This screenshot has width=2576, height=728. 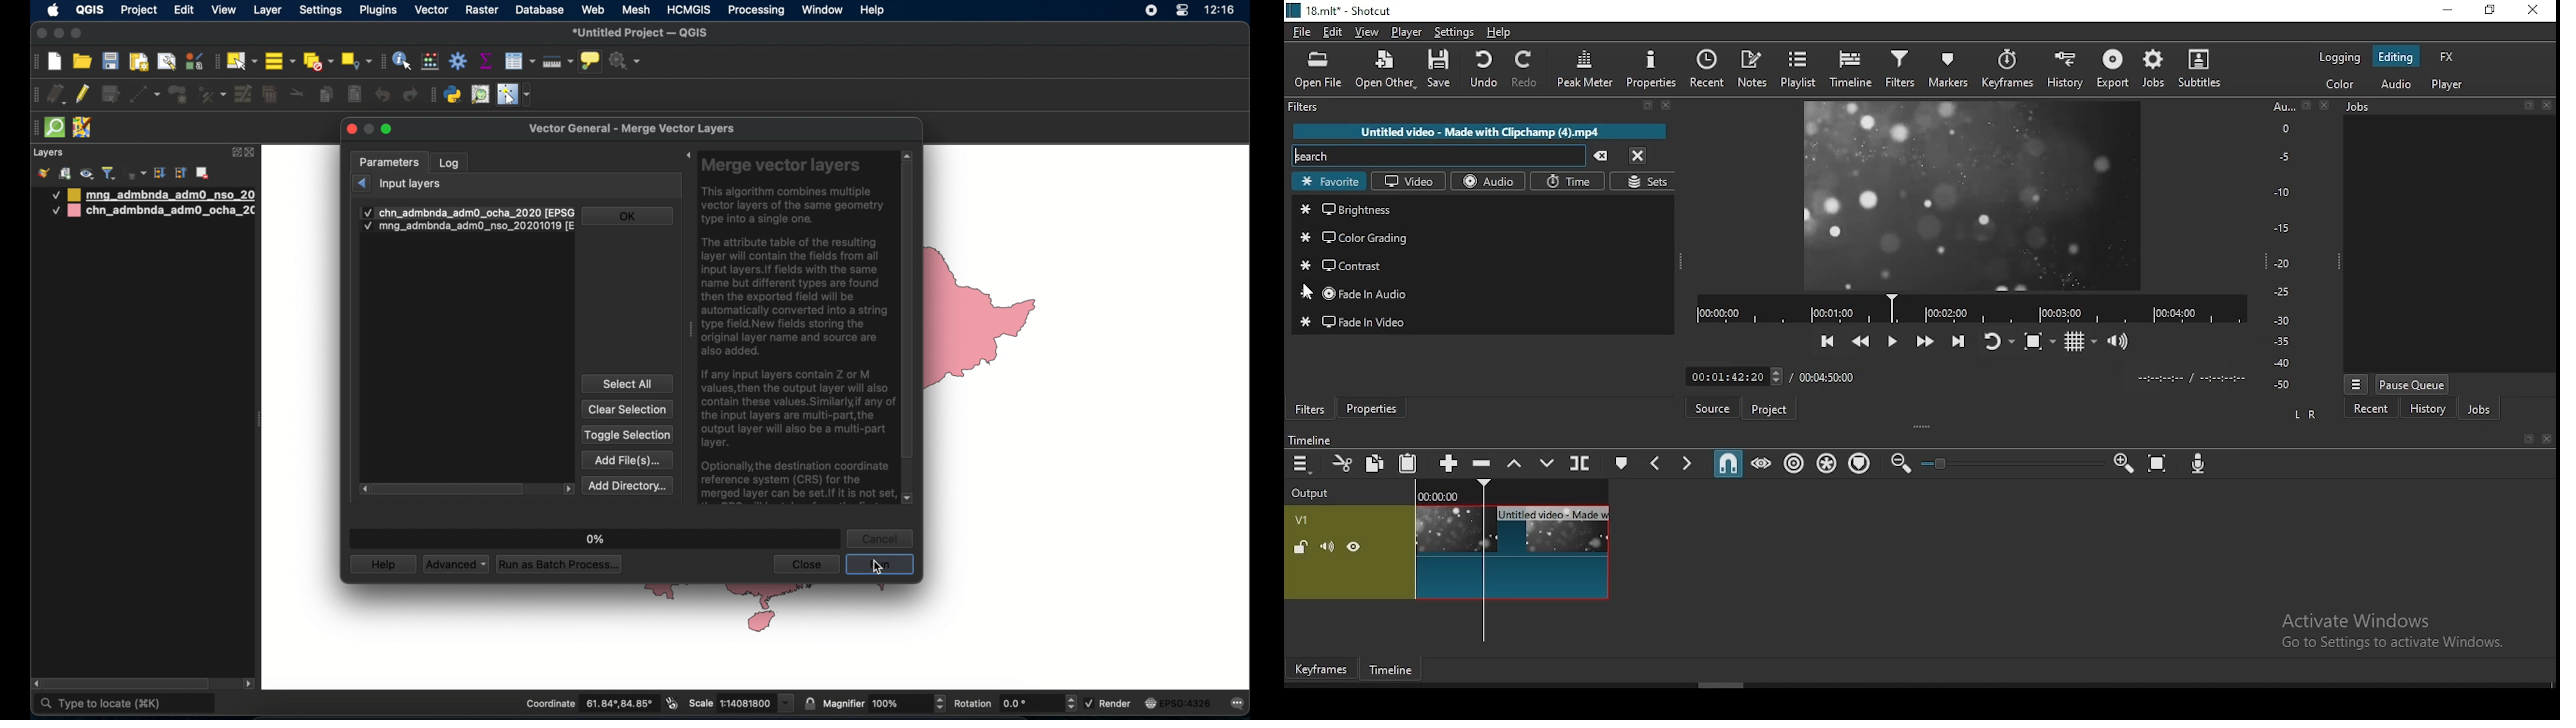 I want to click on mesh, so click(x=637, y=9).